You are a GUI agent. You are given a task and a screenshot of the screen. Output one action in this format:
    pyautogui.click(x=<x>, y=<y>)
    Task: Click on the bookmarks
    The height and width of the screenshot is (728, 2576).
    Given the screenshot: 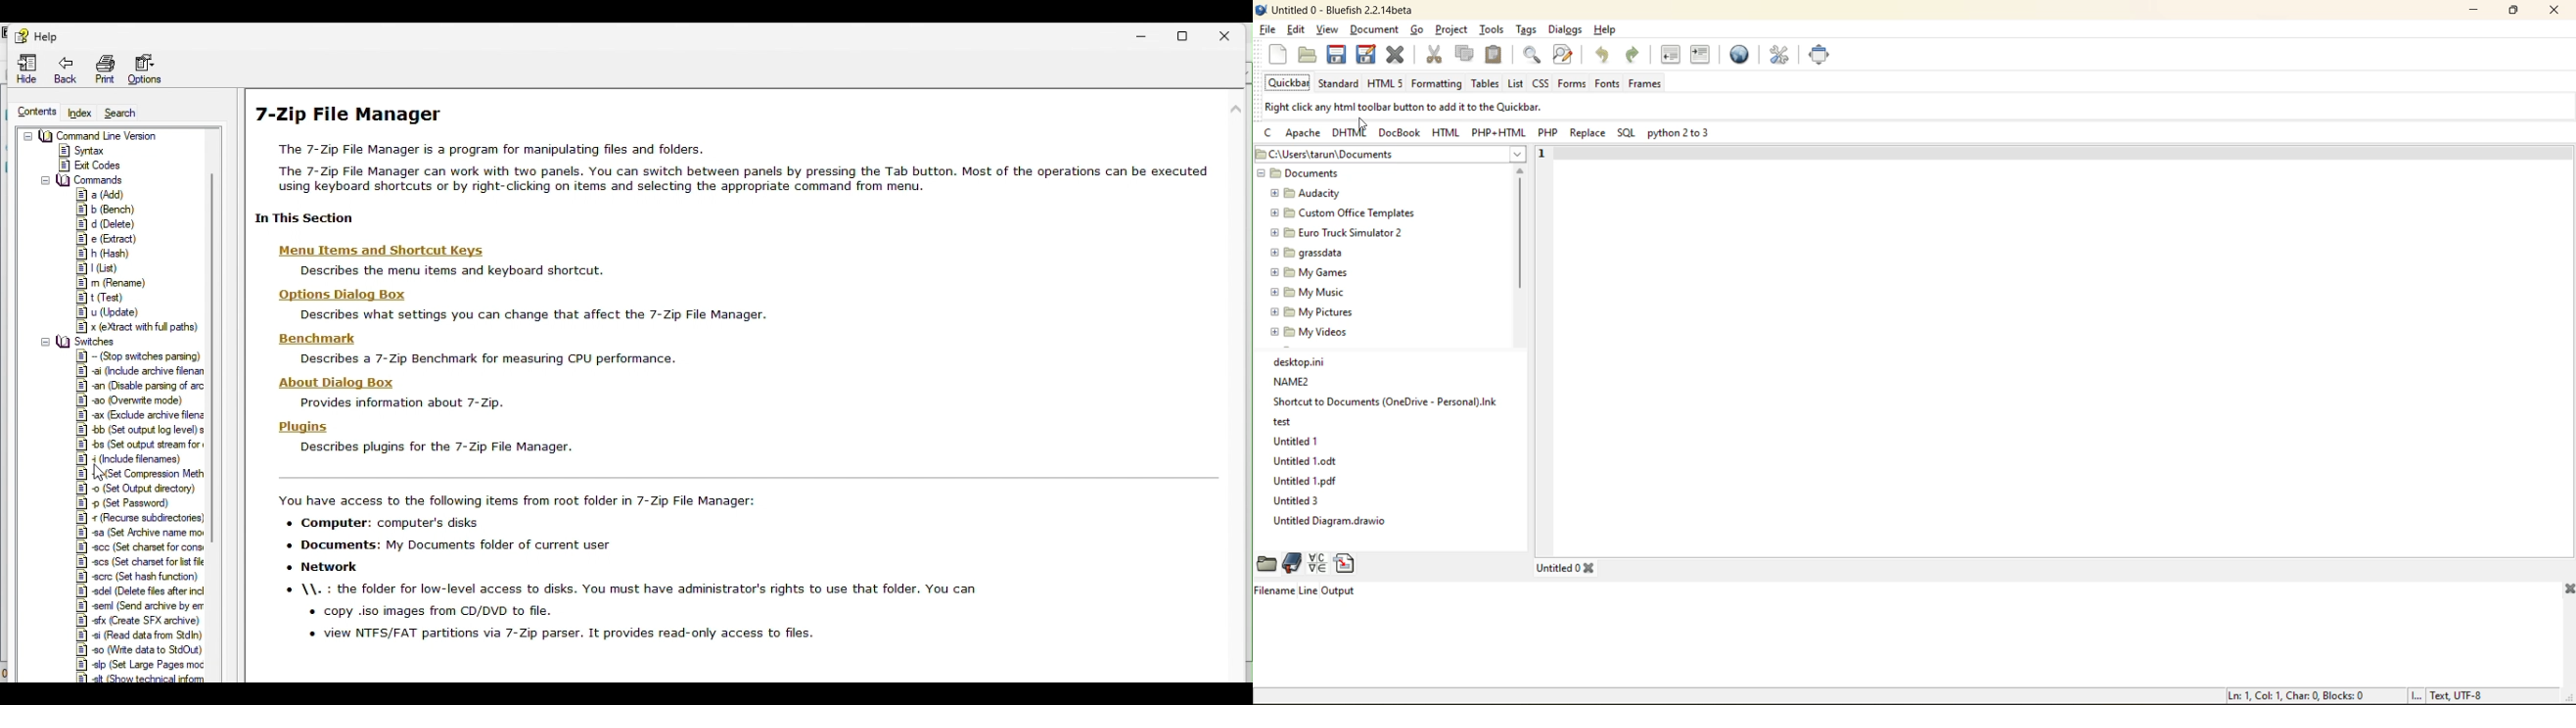 What is the action you would take?
    pyautogui.click(x=1293, y=561)
    